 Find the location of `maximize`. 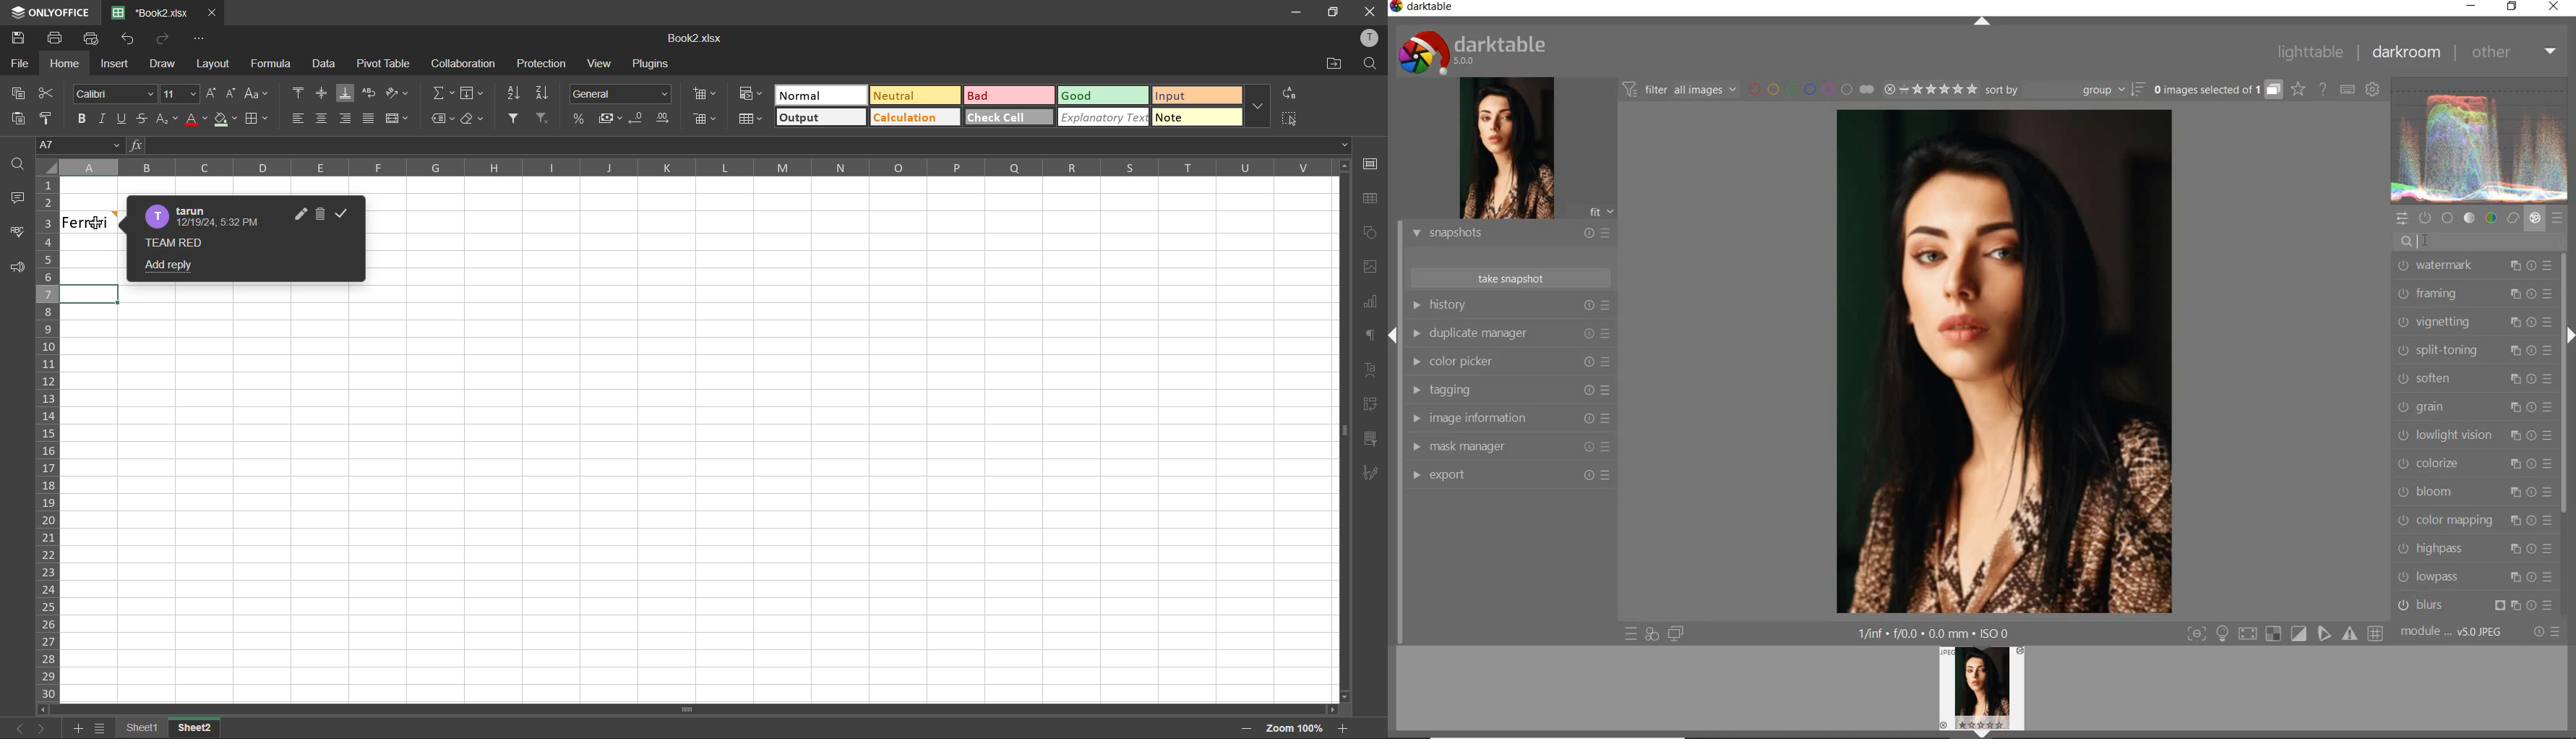

maximize is located at coordinates (1331, 12).